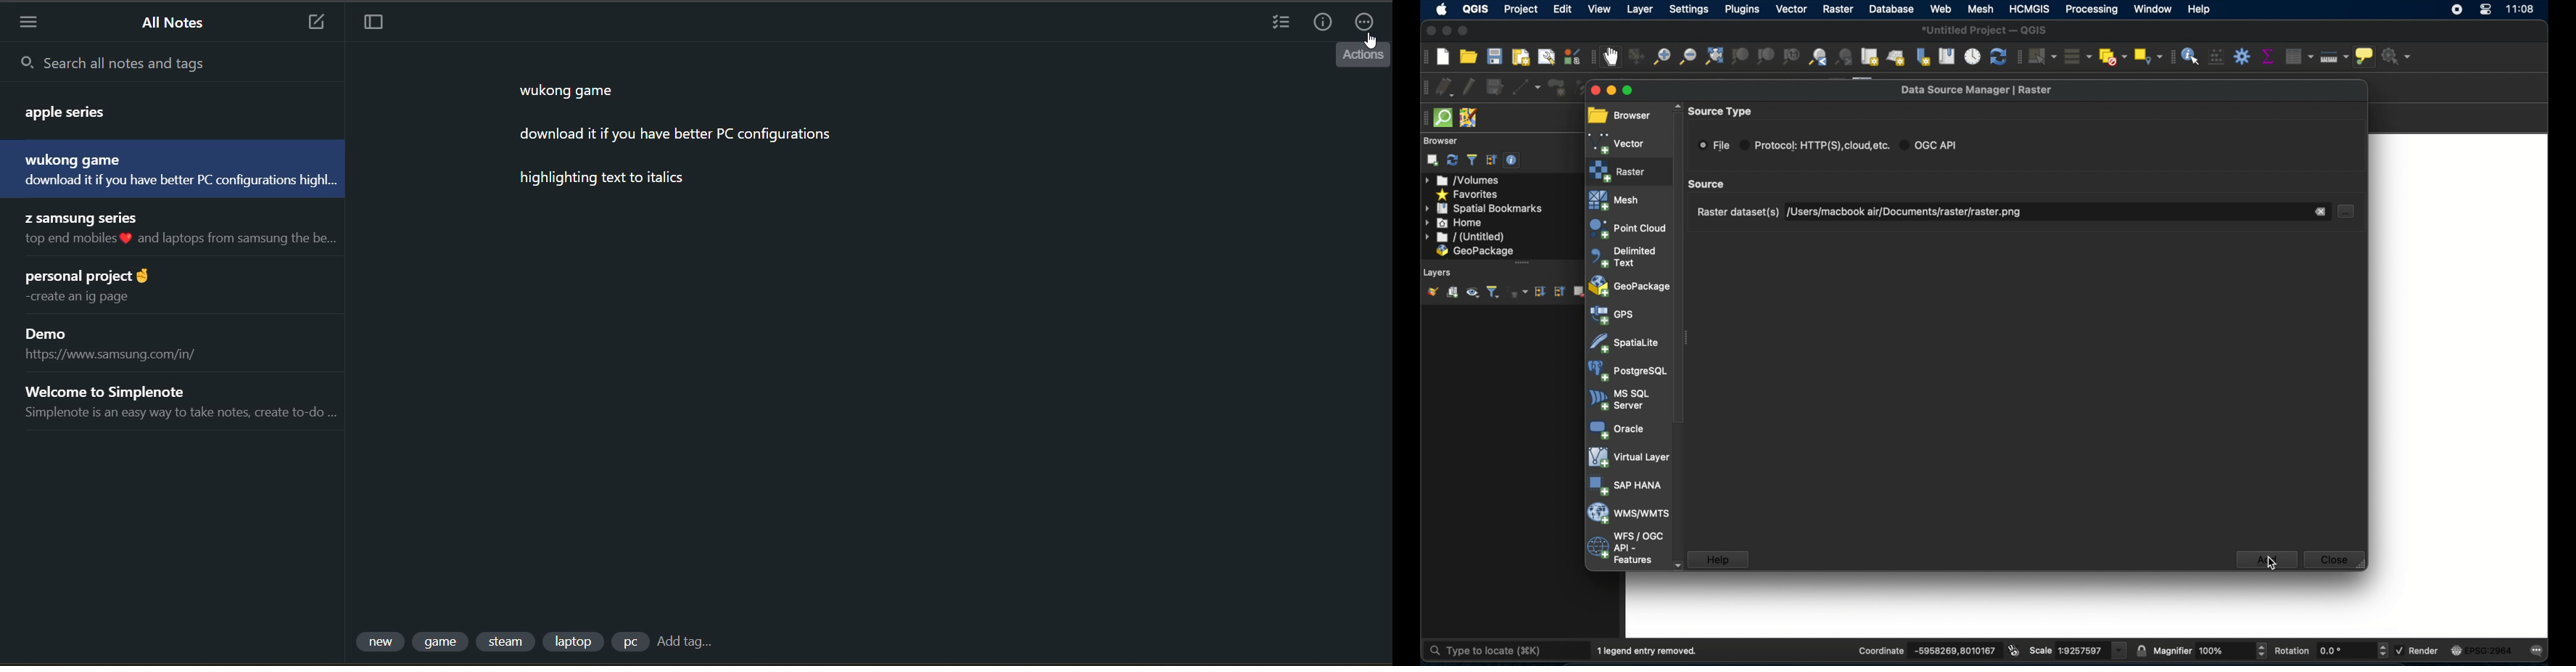 This screenshot has width=2576, height=672. What do you see at coordinates (1741, 10) in the screenshot?
I see `plugins` at bounding box center [1741, 10].